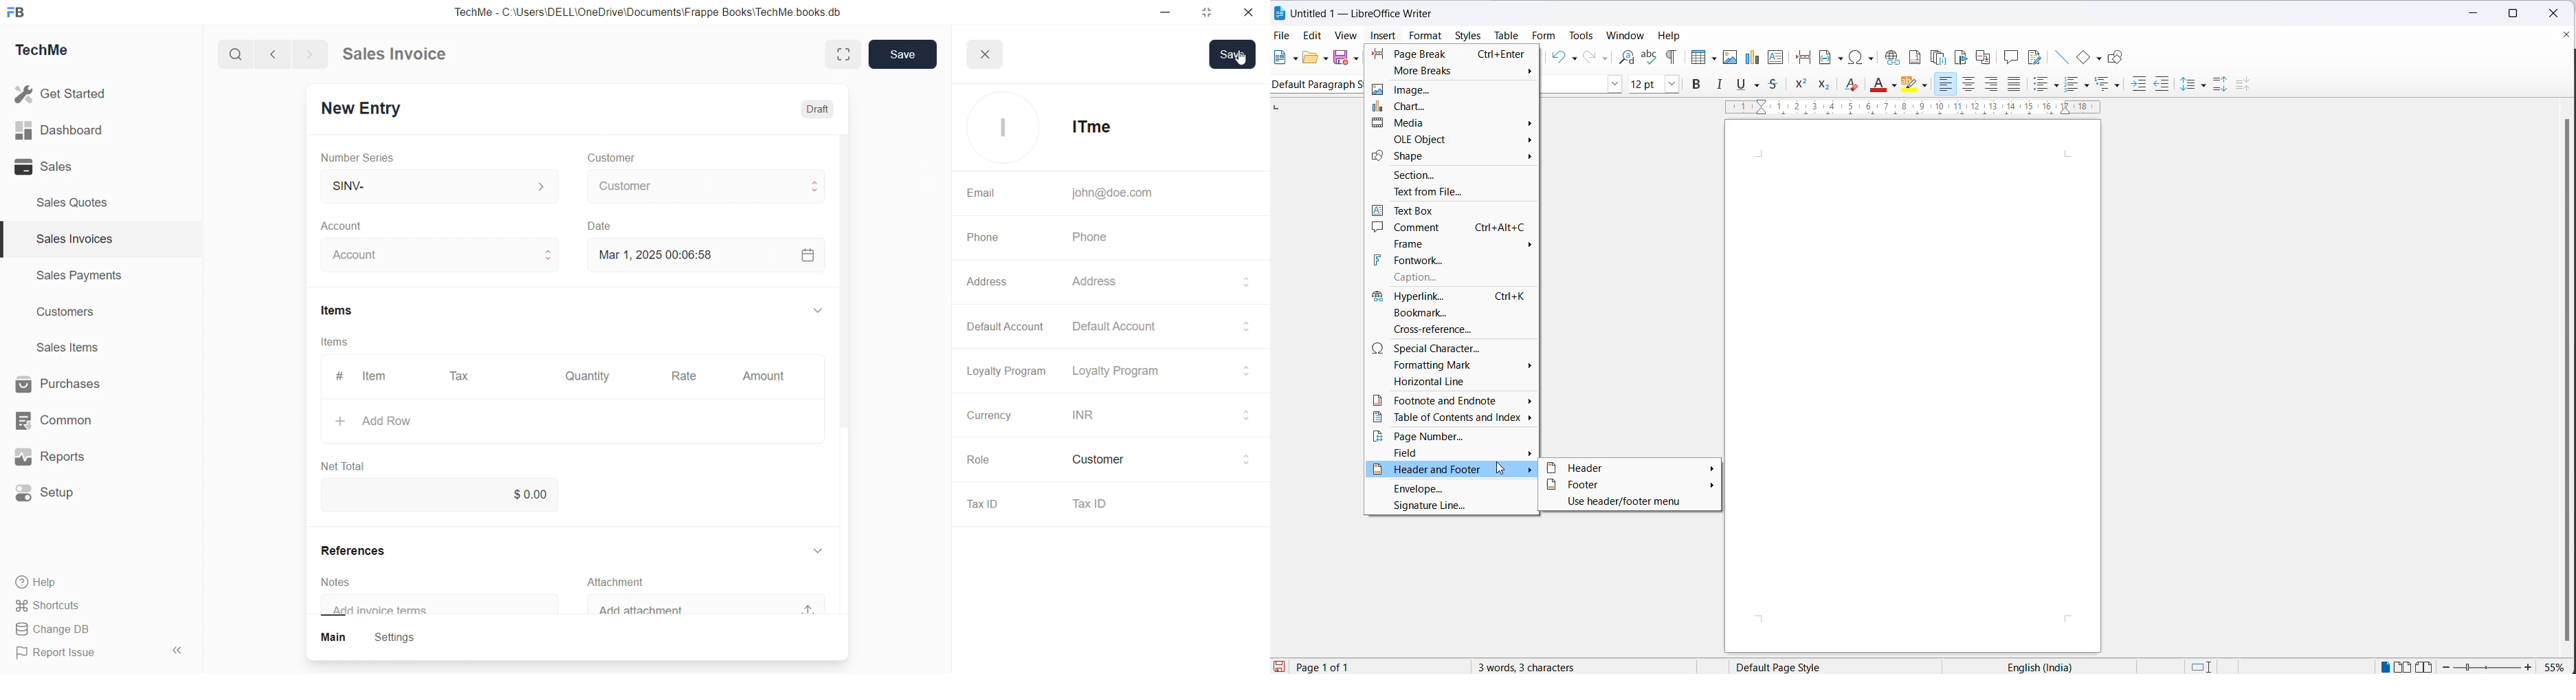  What do you see at coordinates (989, 50) in the screenshot?
I see `Close` at bounding box center [989, 50].